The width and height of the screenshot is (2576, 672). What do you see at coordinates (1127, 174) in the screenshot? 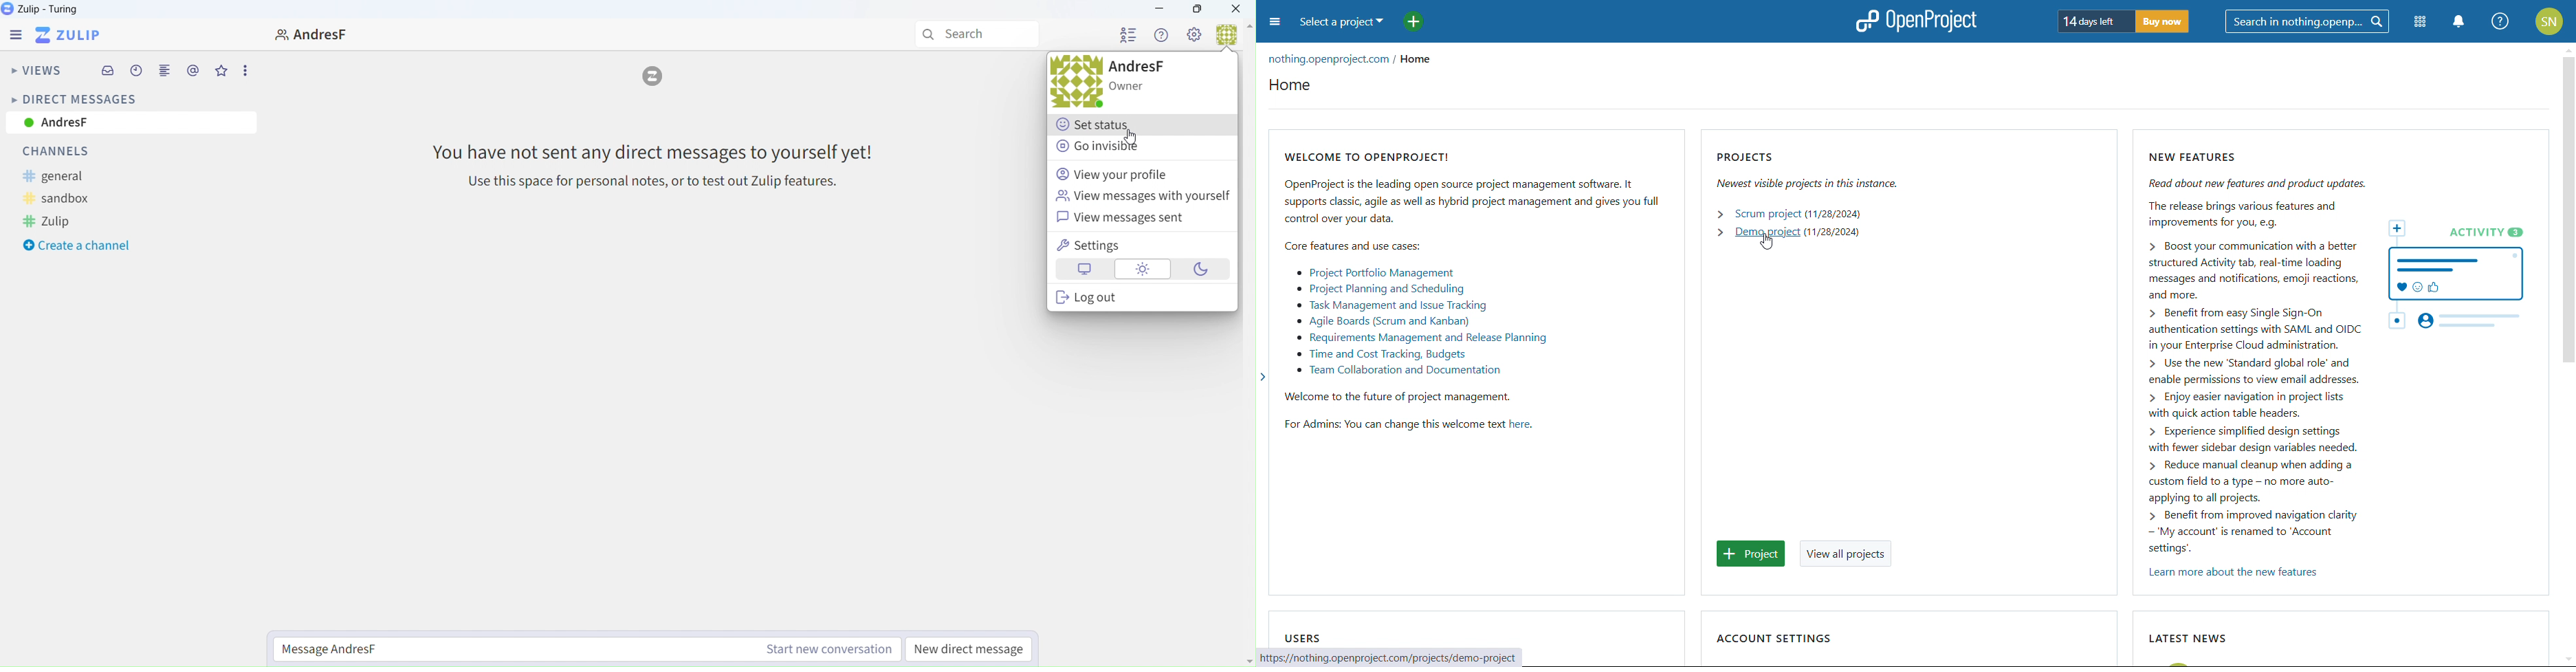
I see `View your profile` at bounding box center [1127, 174].